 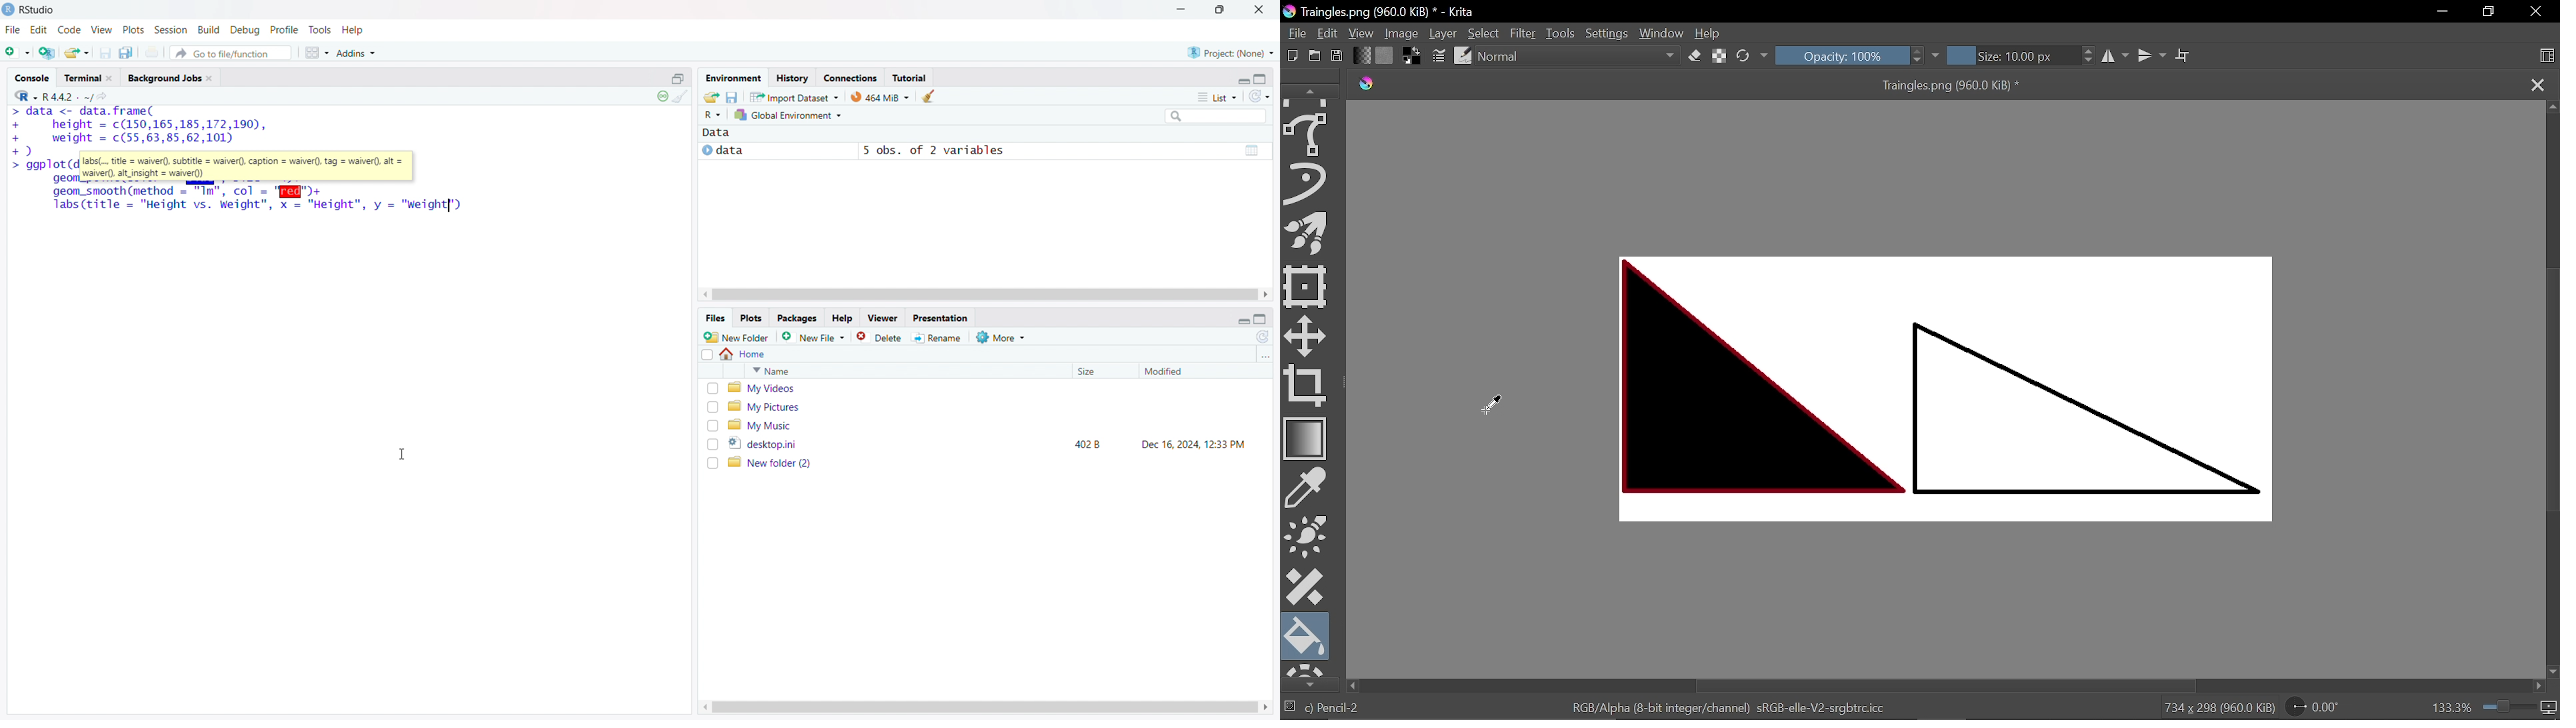 What do you see at coordinates (927, 96) in the screenshot?
I see `clear objects from the workspace` at bounding box center [927, 96].